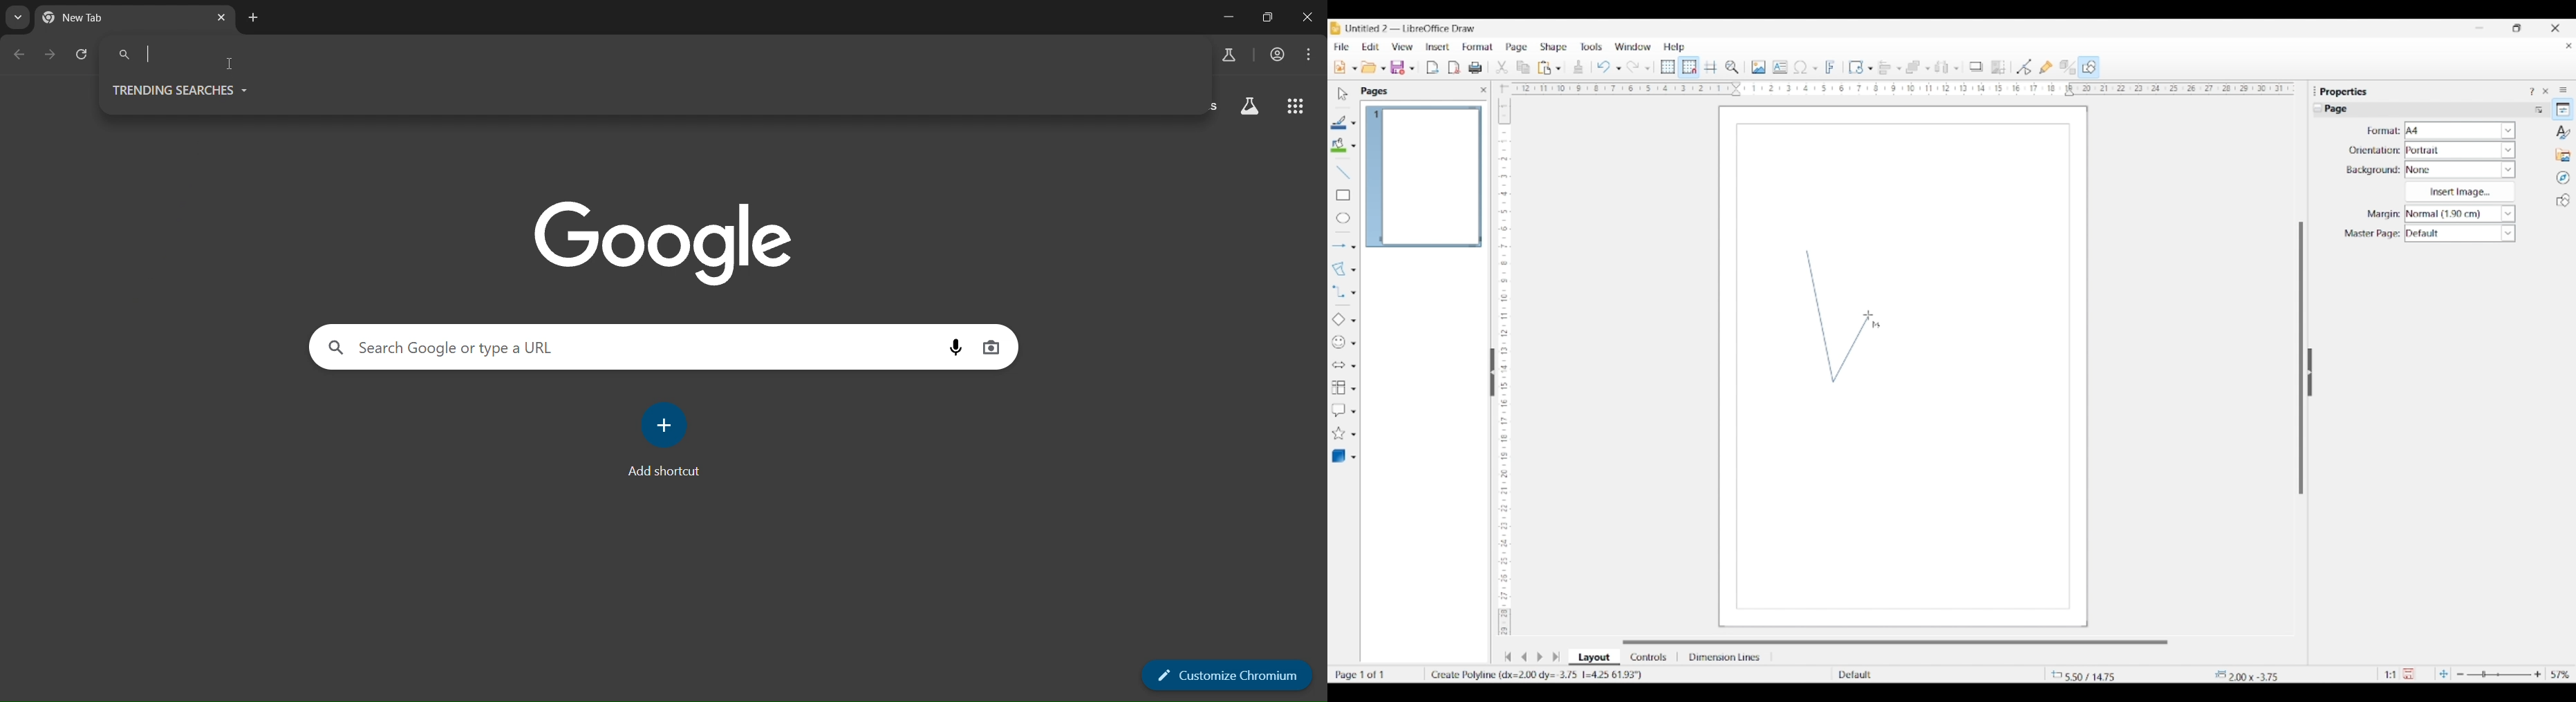 The width and height of the screenshot is (2576, 728). What do you see at coordinates (2555, 28) in the screenshot?
I see `Close interface` at bounding box center [2555, 28].